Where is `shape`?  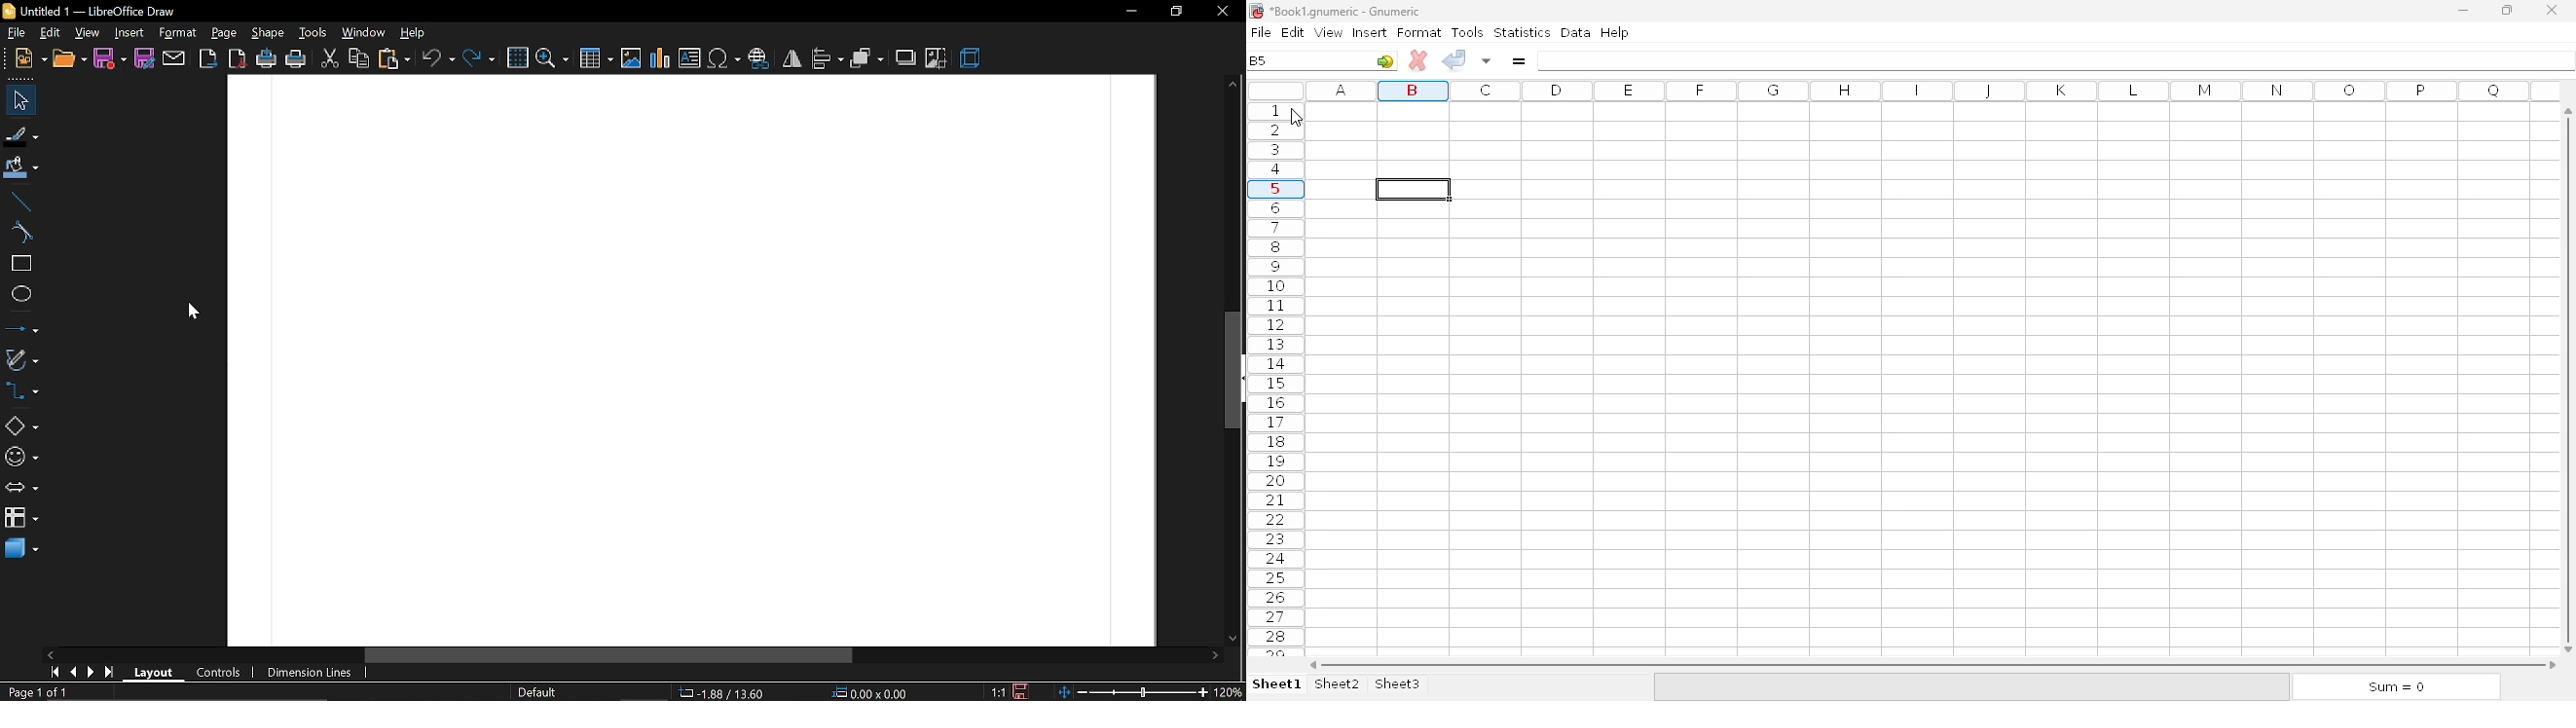
shape is located at coordinates (268, 32).